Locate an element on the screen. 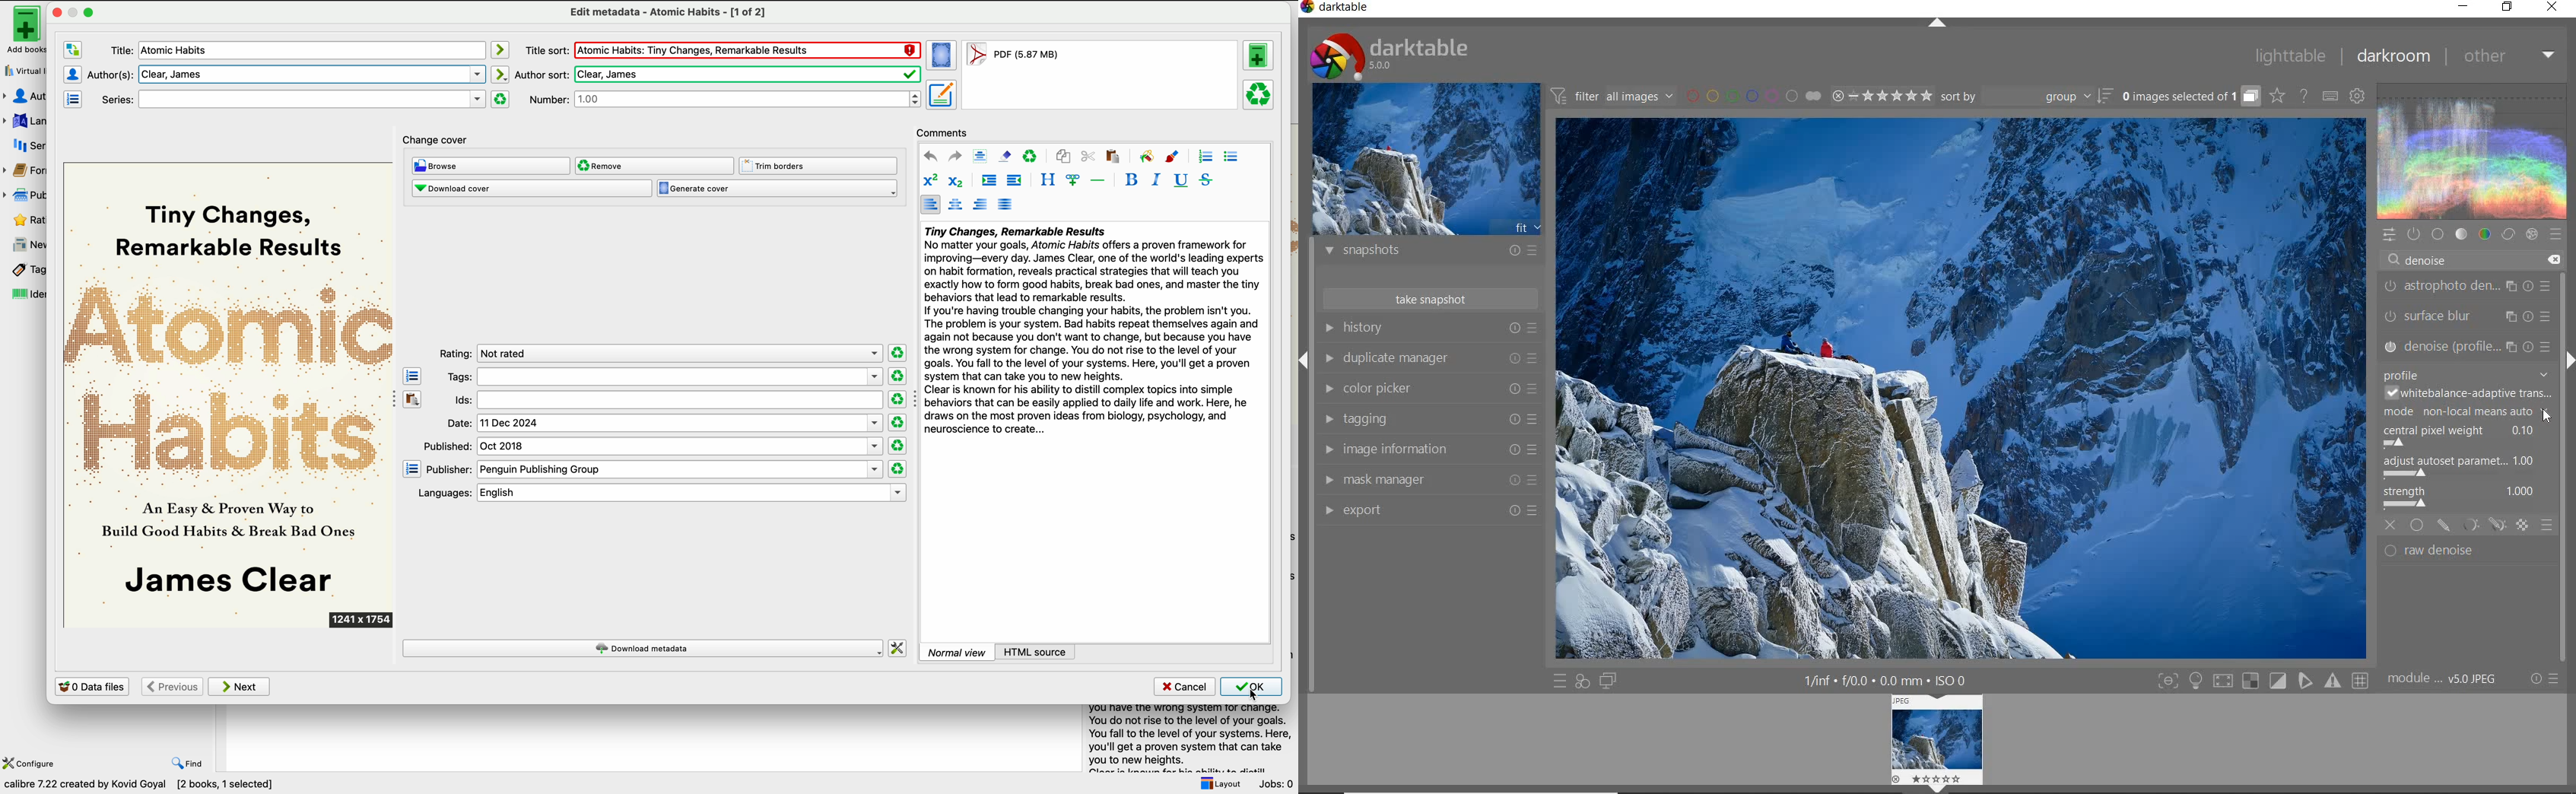  foreground color is located at coordinates (1174, 155).